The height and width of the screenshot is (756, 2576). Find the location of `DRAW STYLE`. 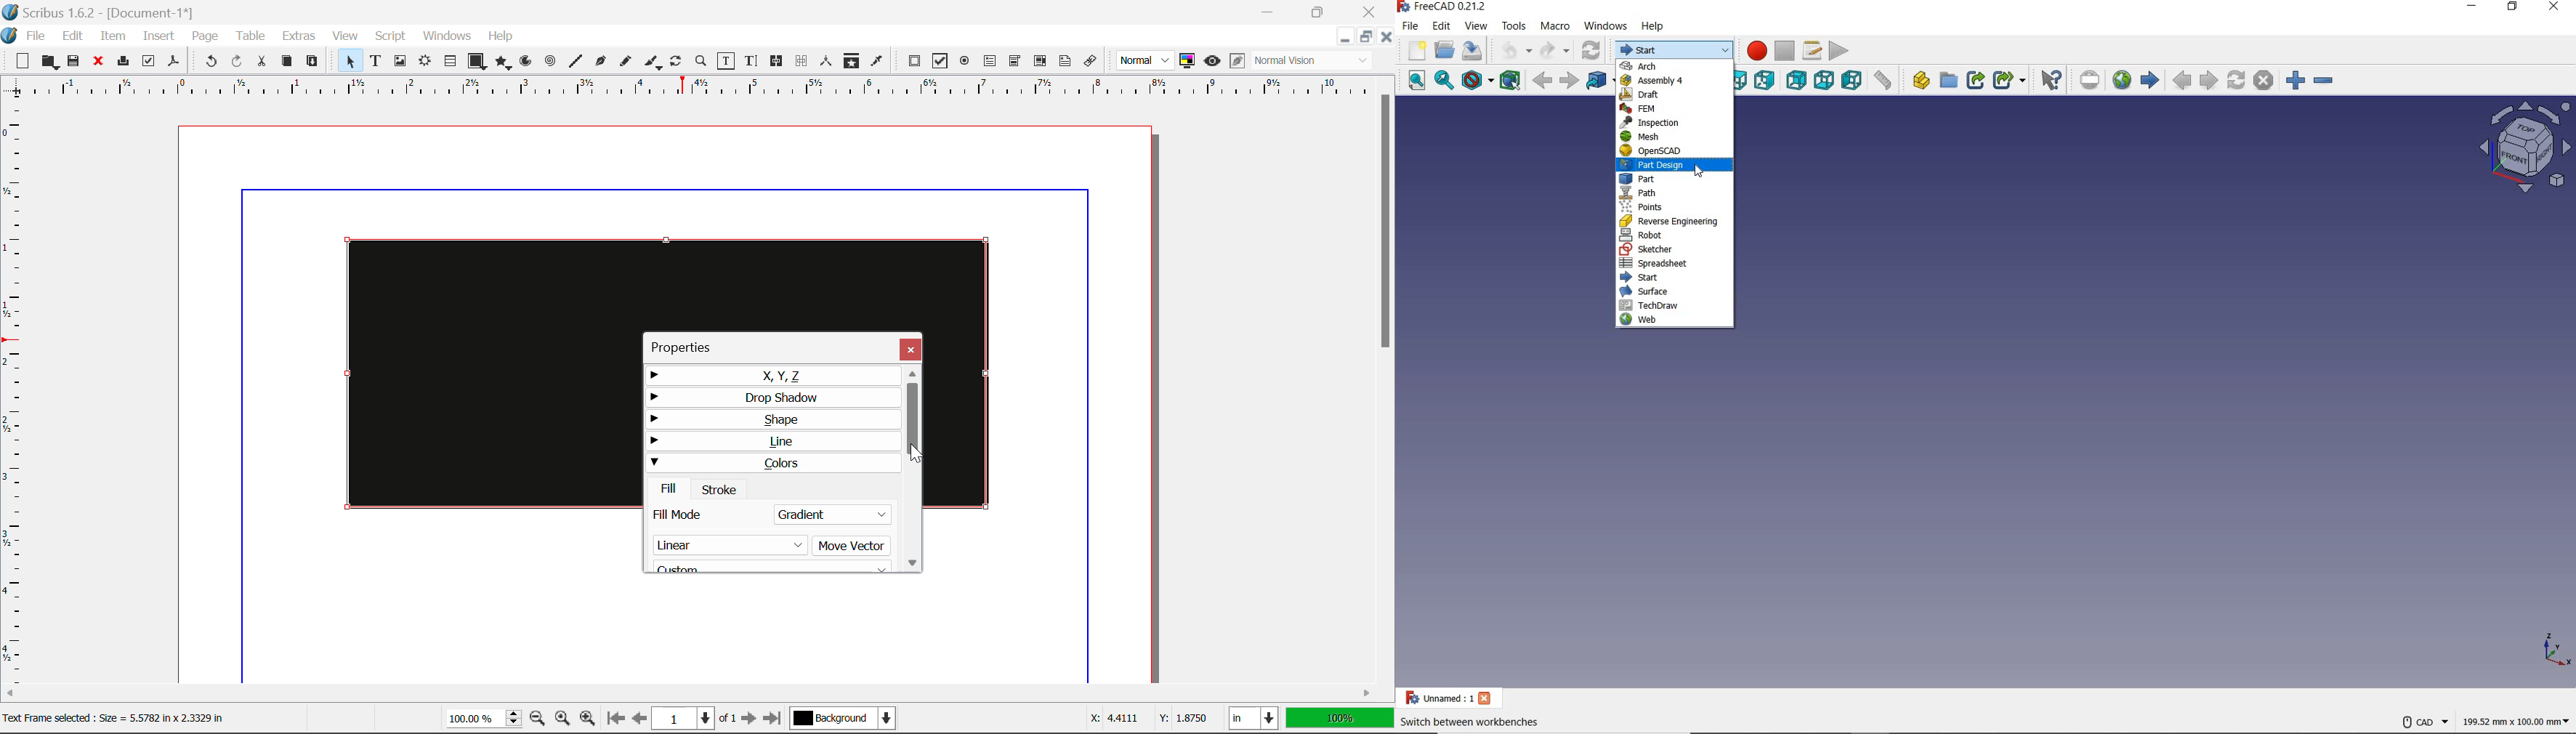

DRAW STYLE is located at coordinates (1476, 81).